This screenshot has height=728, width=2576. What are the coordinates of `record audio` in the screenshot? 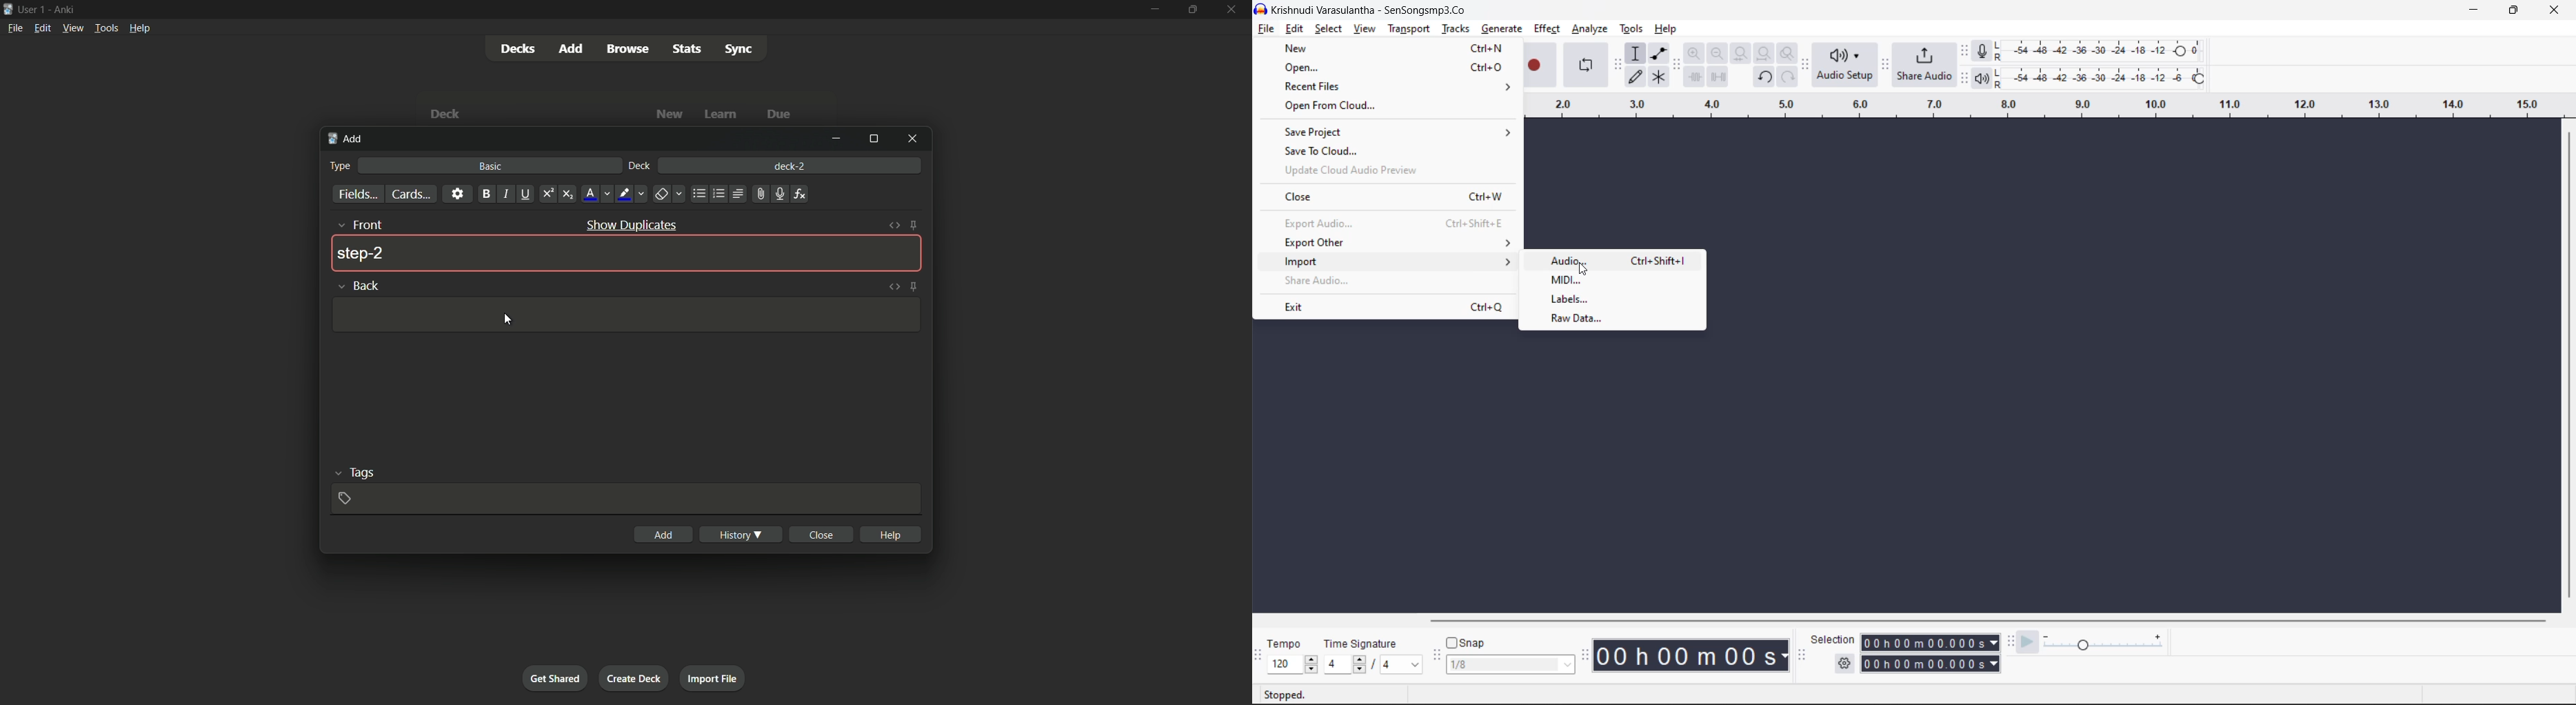 It's located at (779, 194).